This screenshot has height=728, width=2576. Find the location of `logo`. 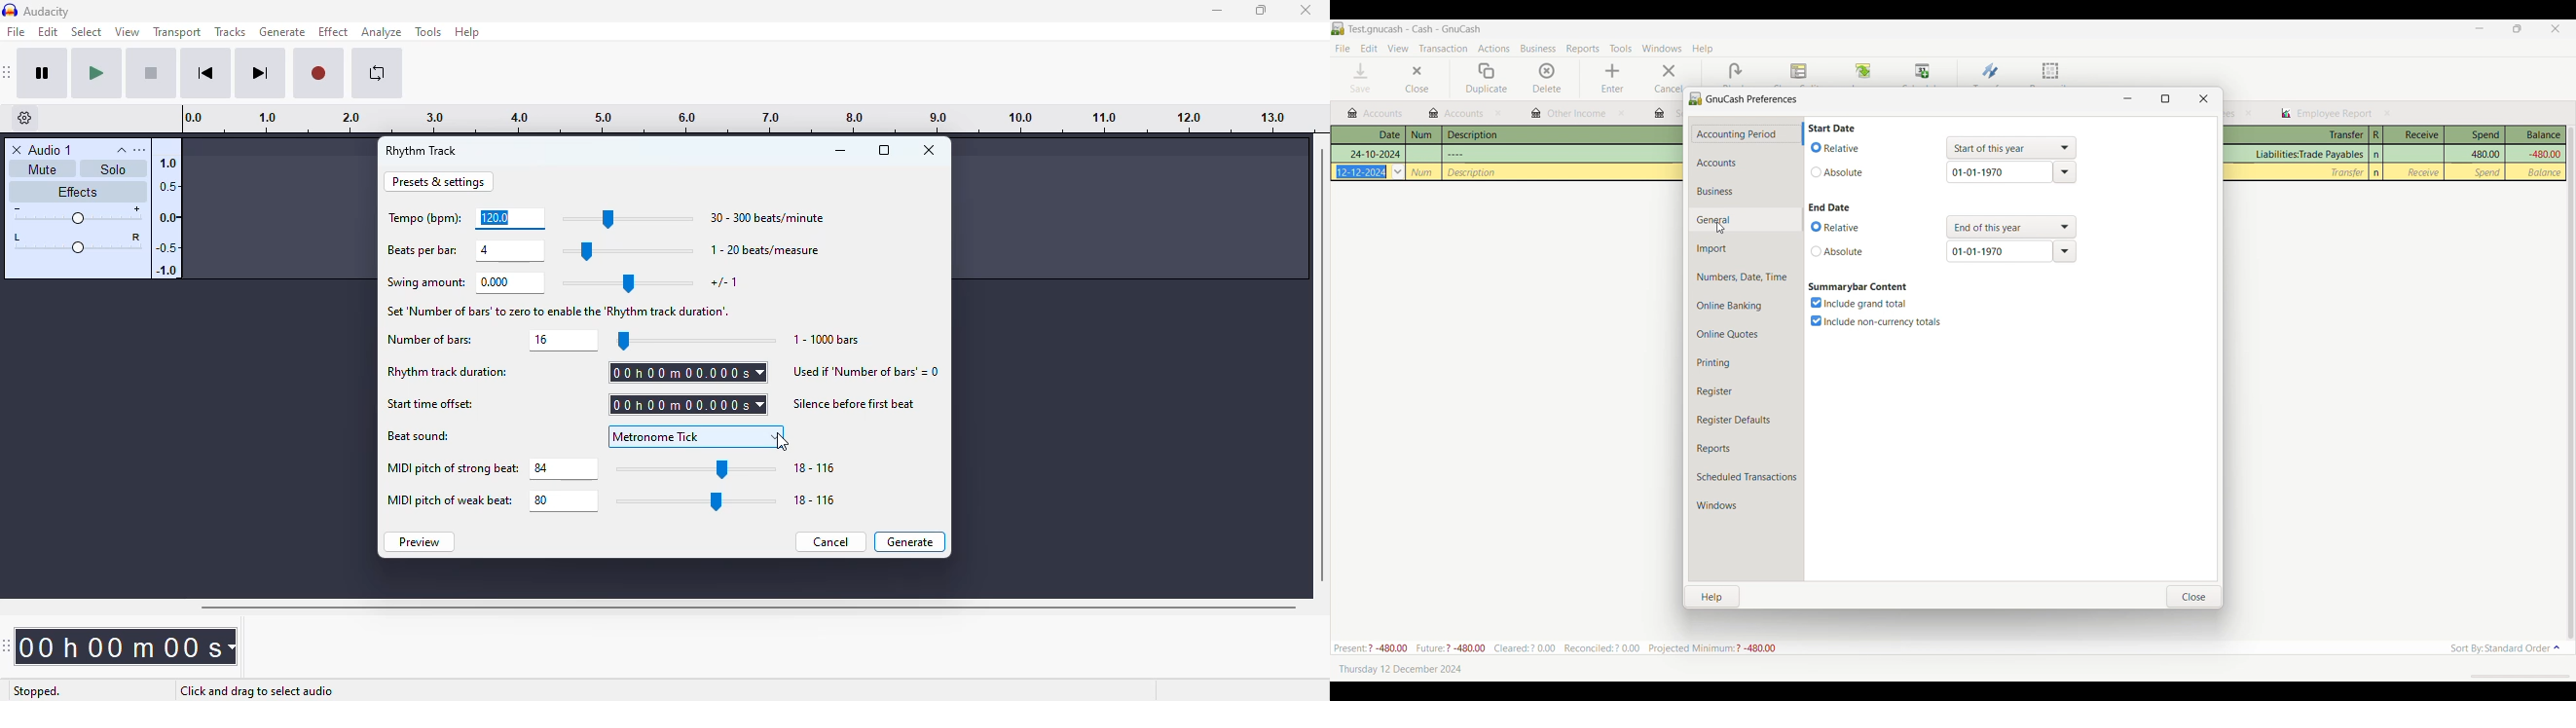

logo is located at coordinates (10, 10).